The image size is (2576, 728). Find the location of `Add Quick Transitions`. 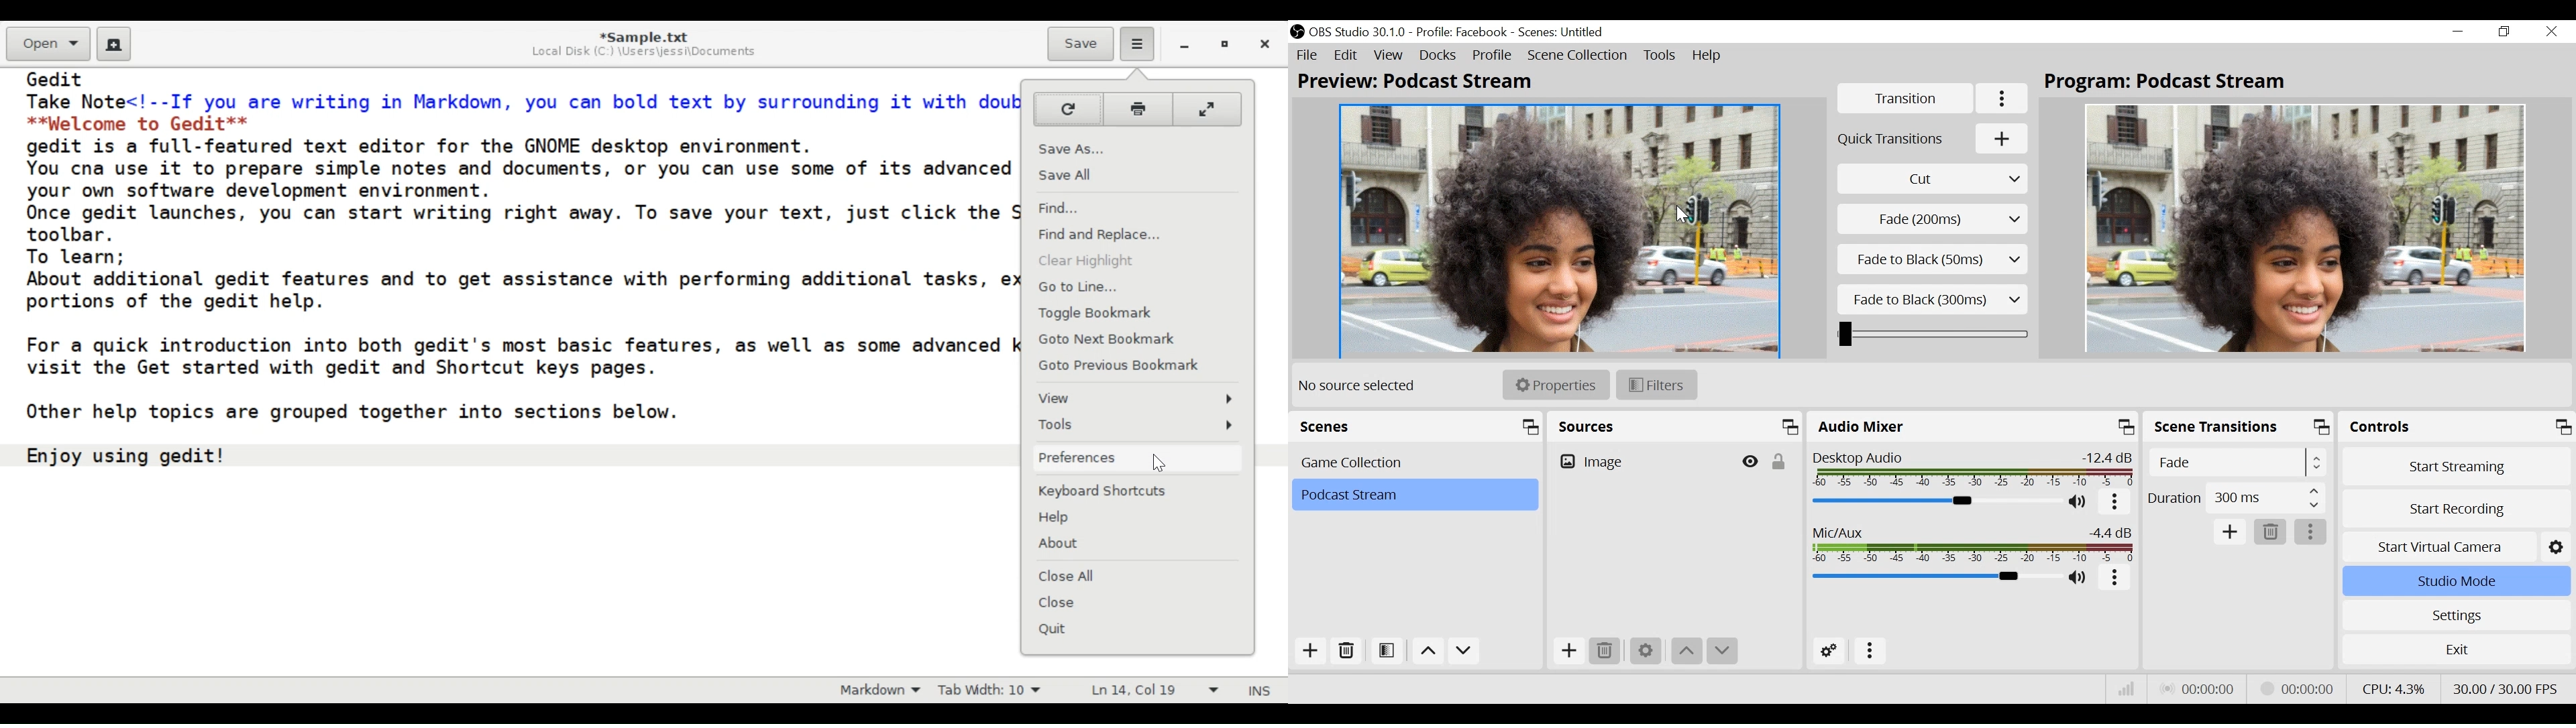

Add Quick Transitions is located at coordinates (1935, 138).